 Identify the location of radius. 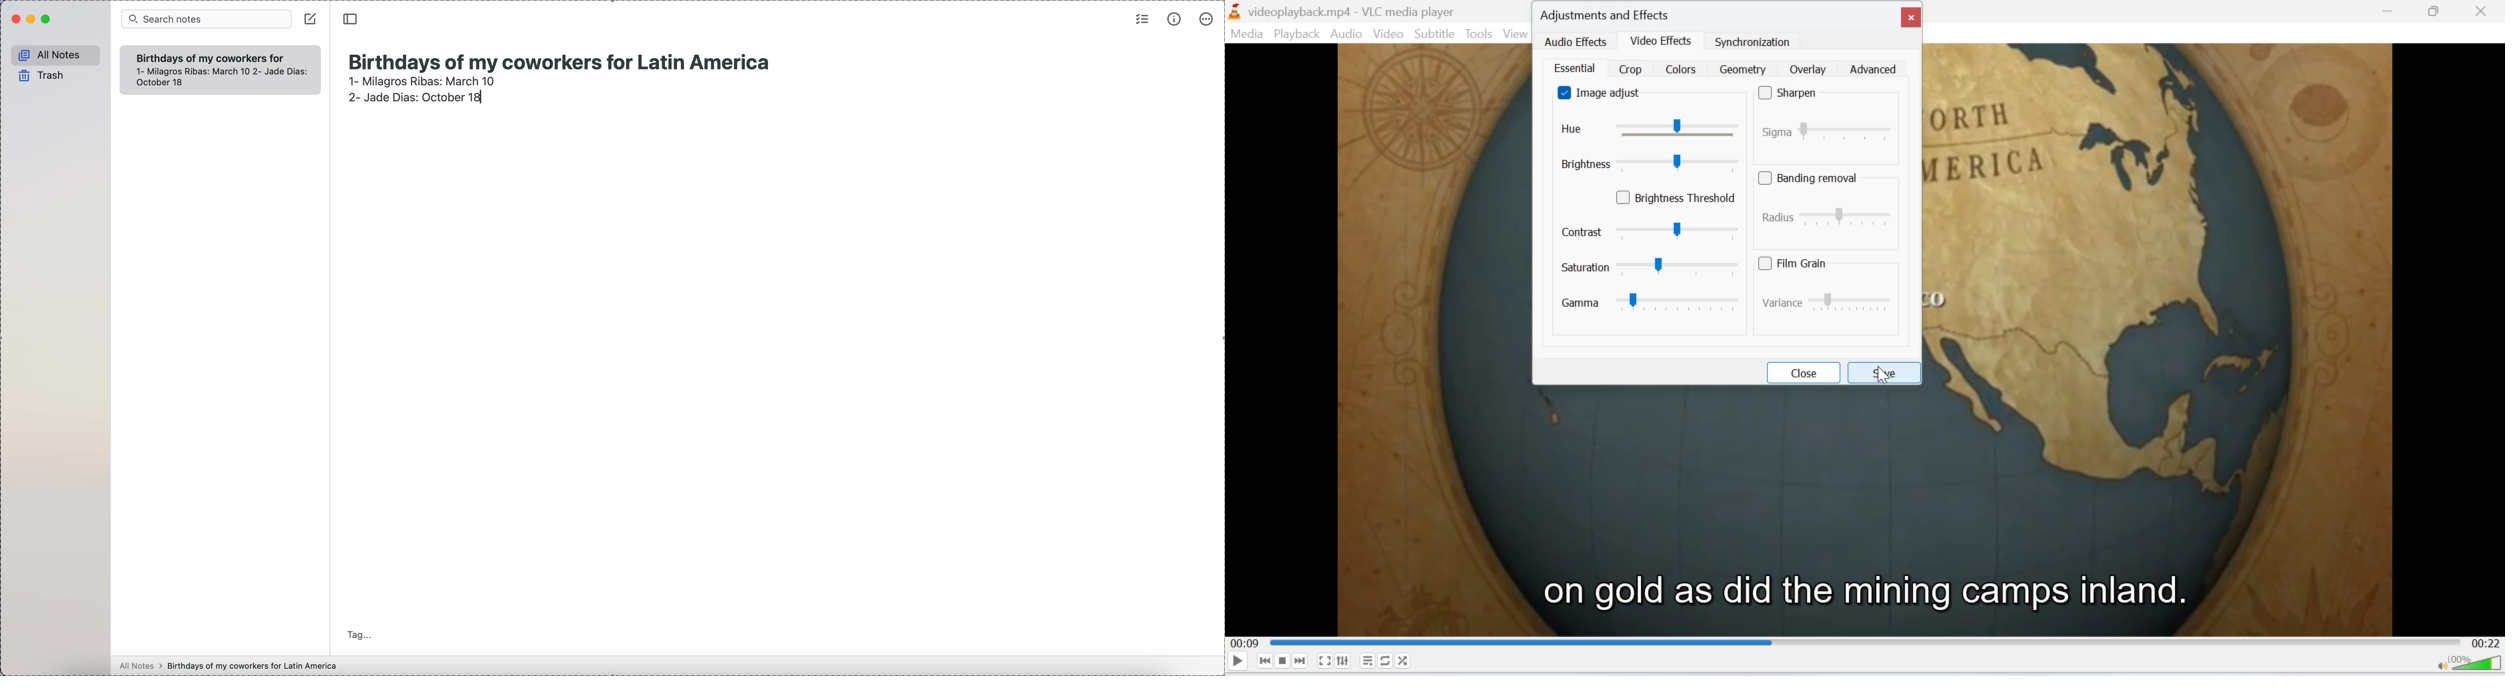
(1828, 217).